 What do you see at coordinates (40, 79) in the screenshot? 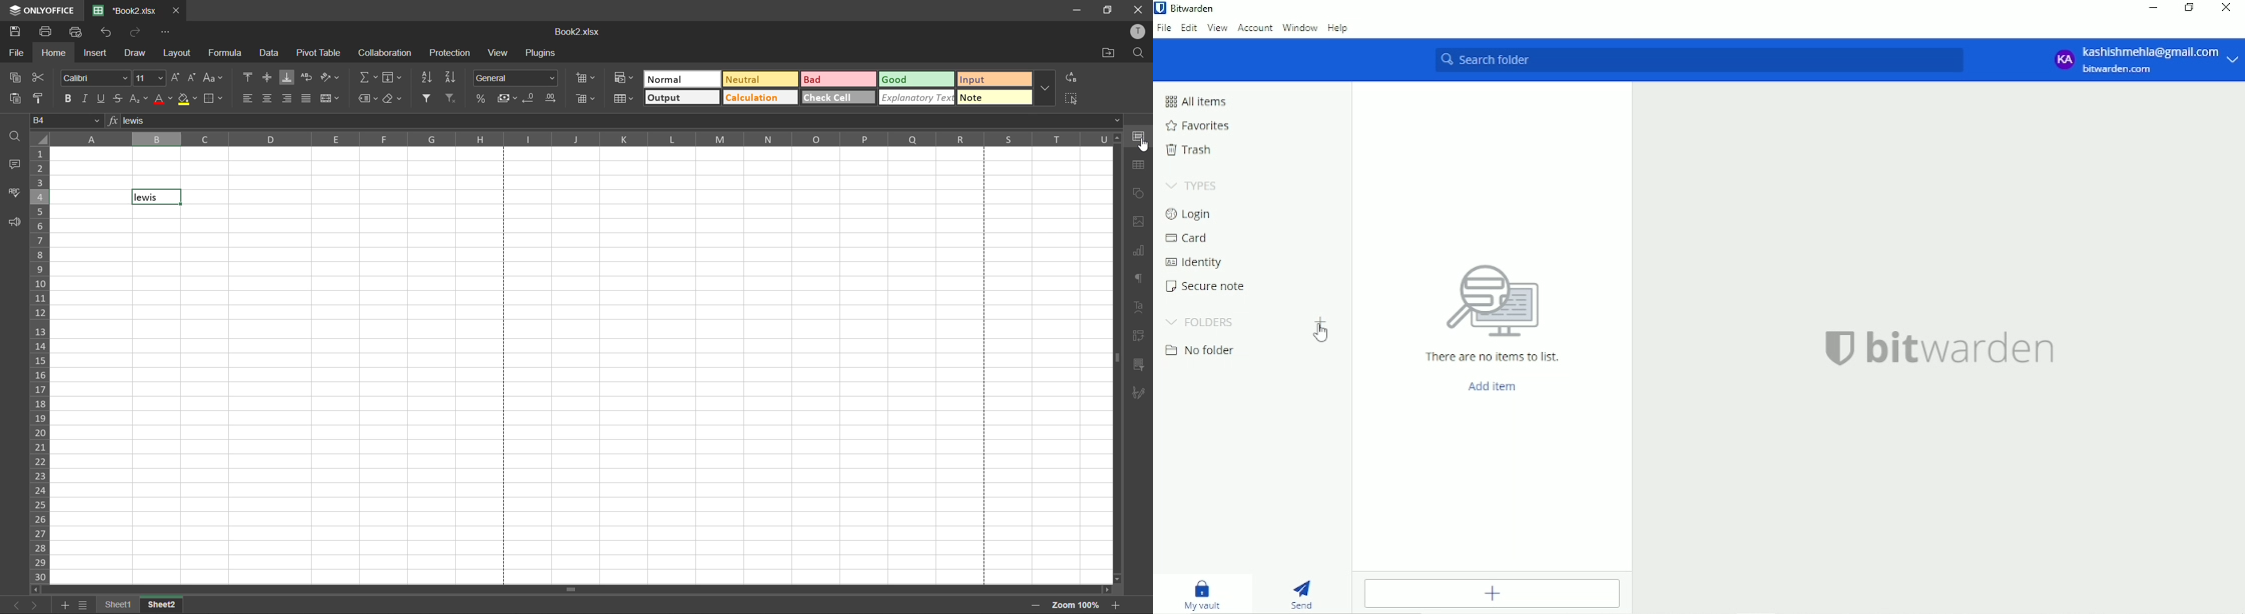
I see `cut` at bounding box center [40, 79].